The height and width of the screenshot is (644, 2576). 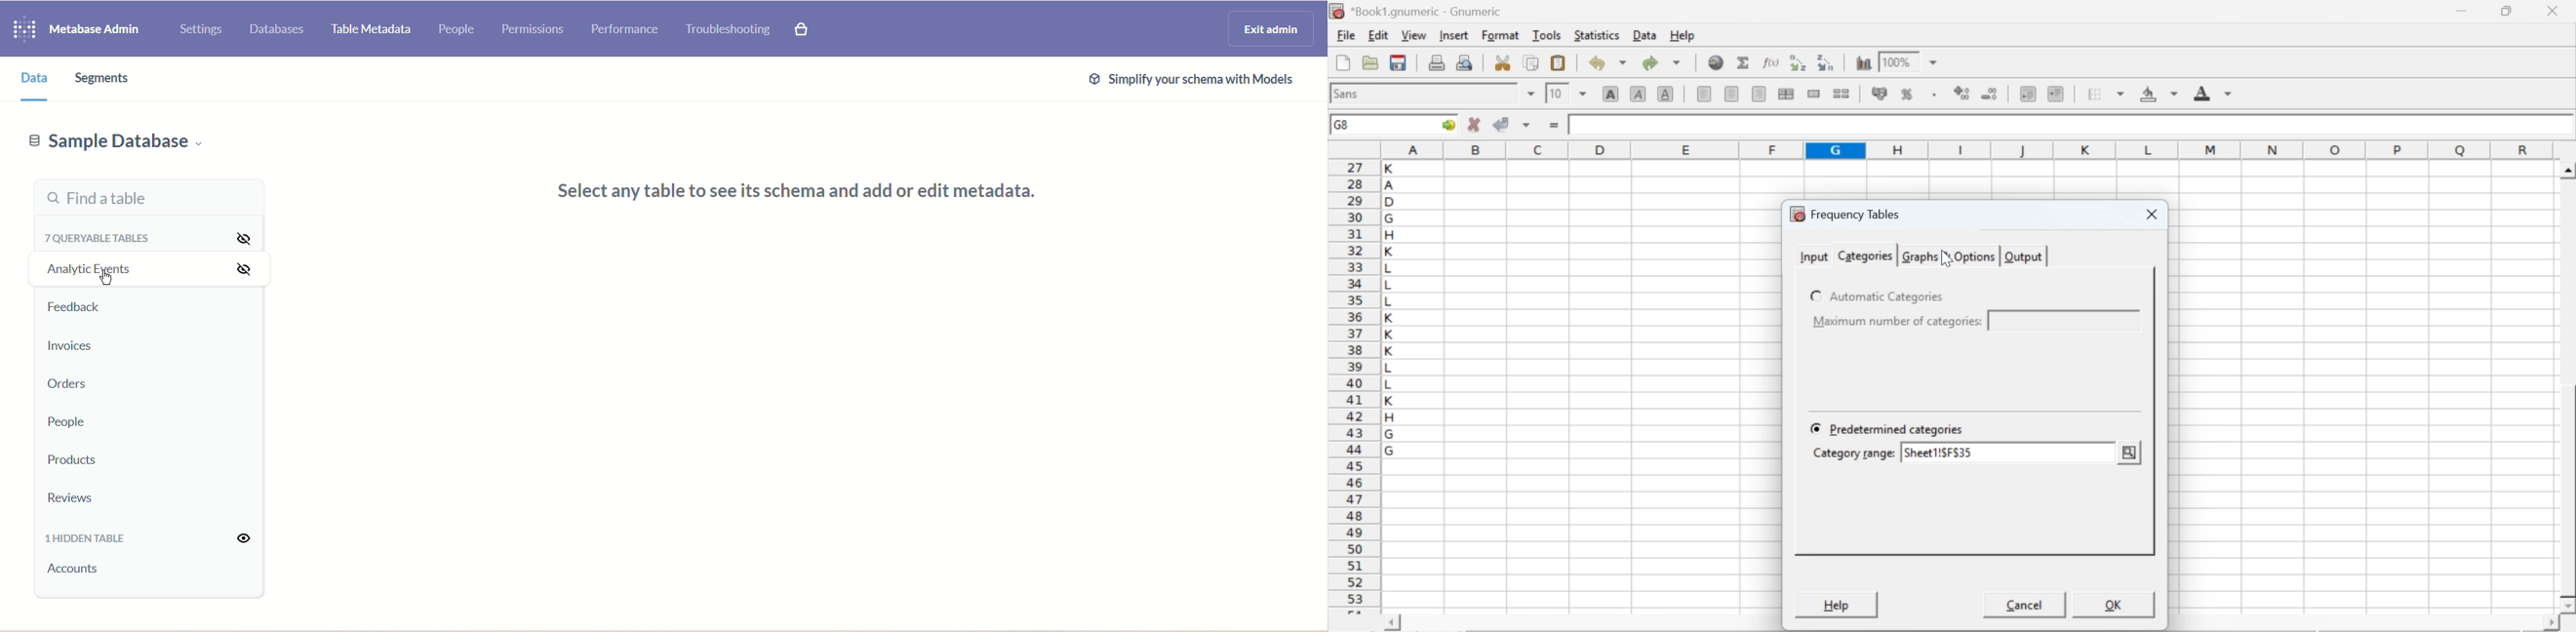 I want to click on copy, so click(x=1532, y=62).